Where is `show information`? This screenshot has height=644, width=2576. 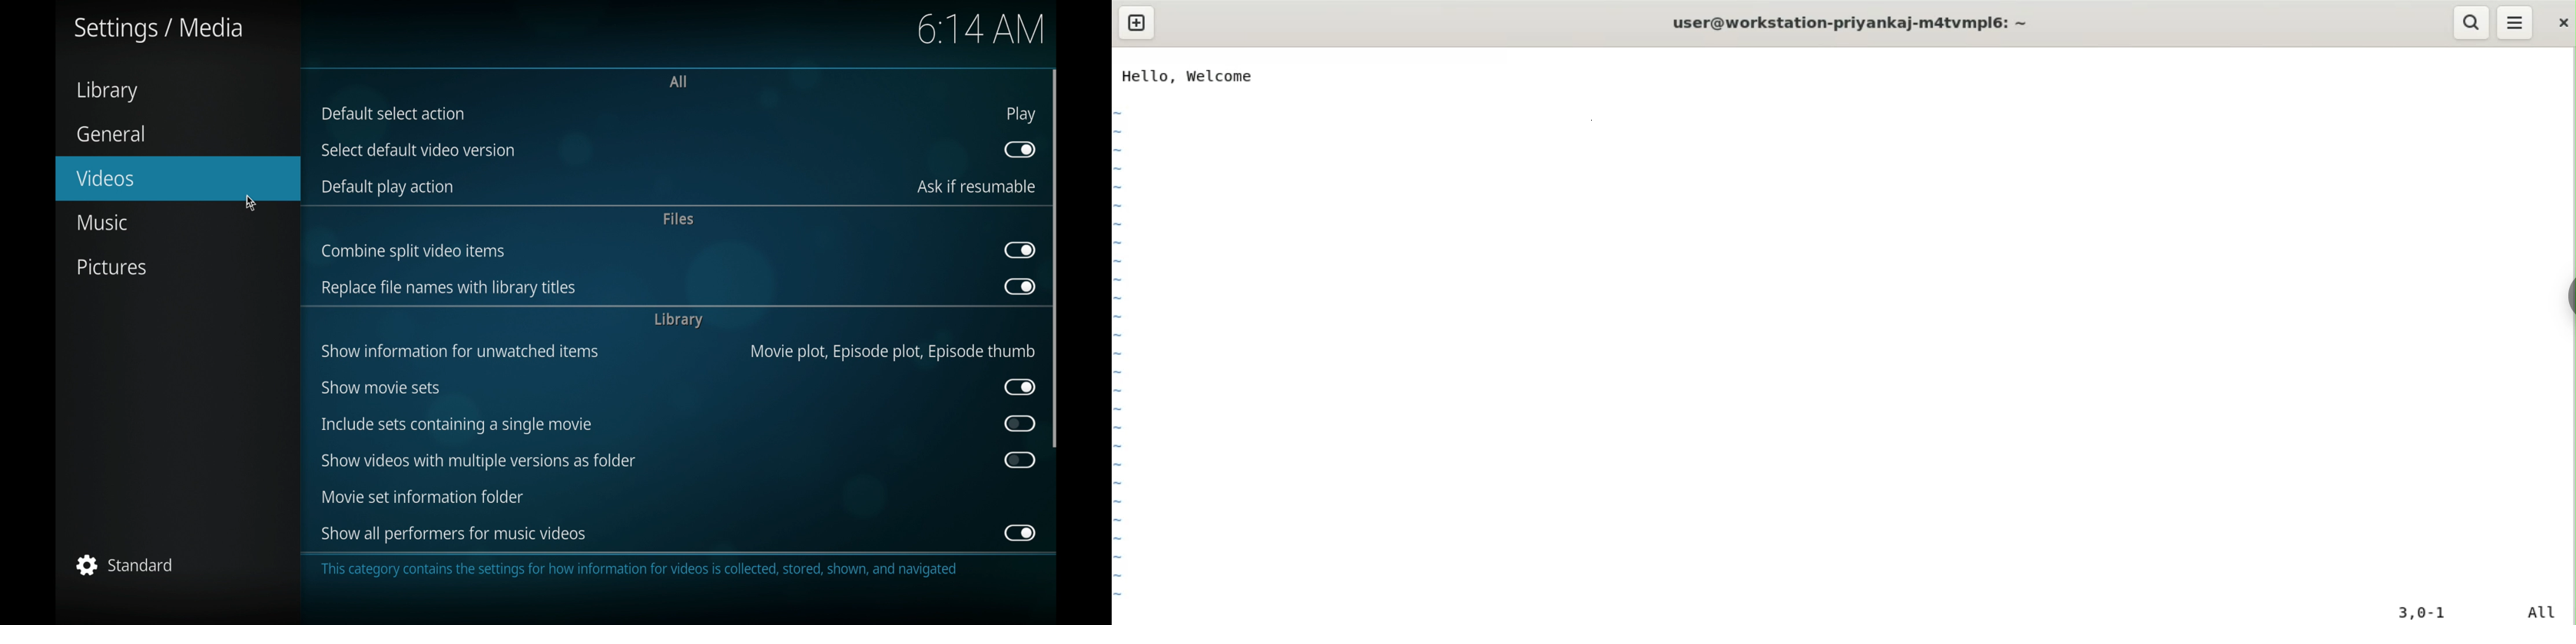 show information is located at coordinates (460, 351).